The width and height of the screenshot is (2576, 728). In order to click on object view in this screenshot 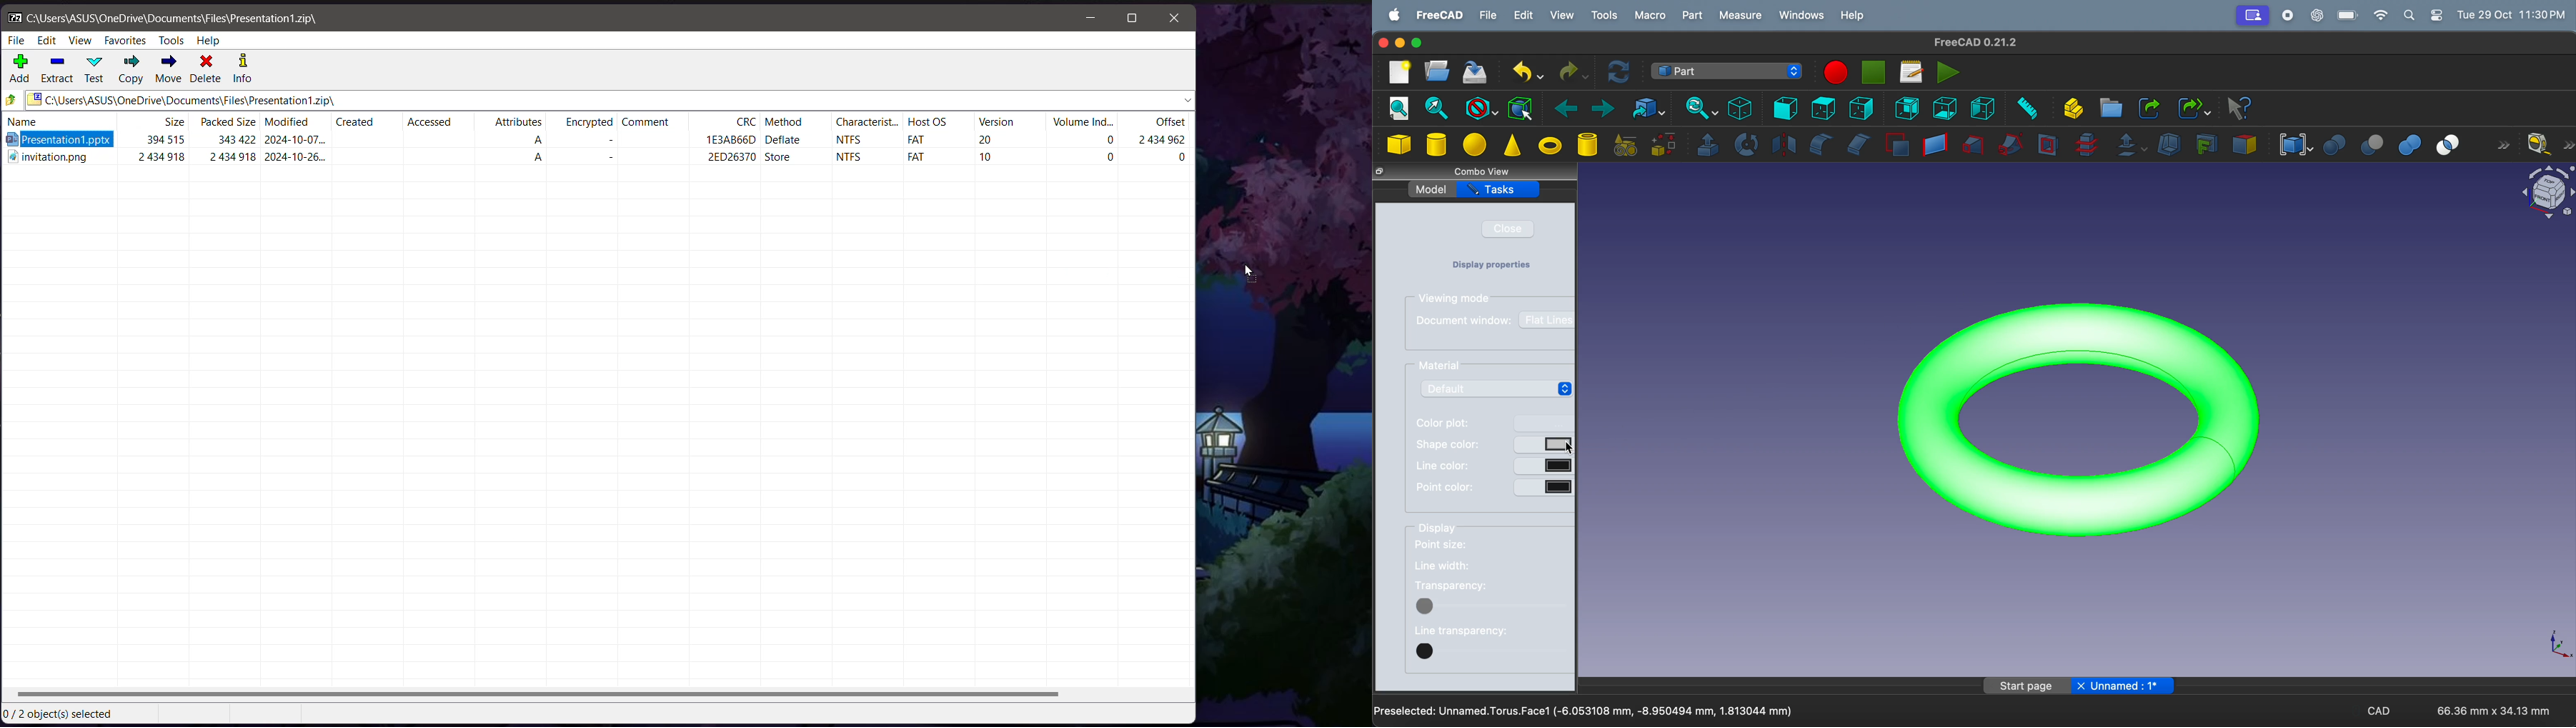, I will do `click(2547, 194)`.